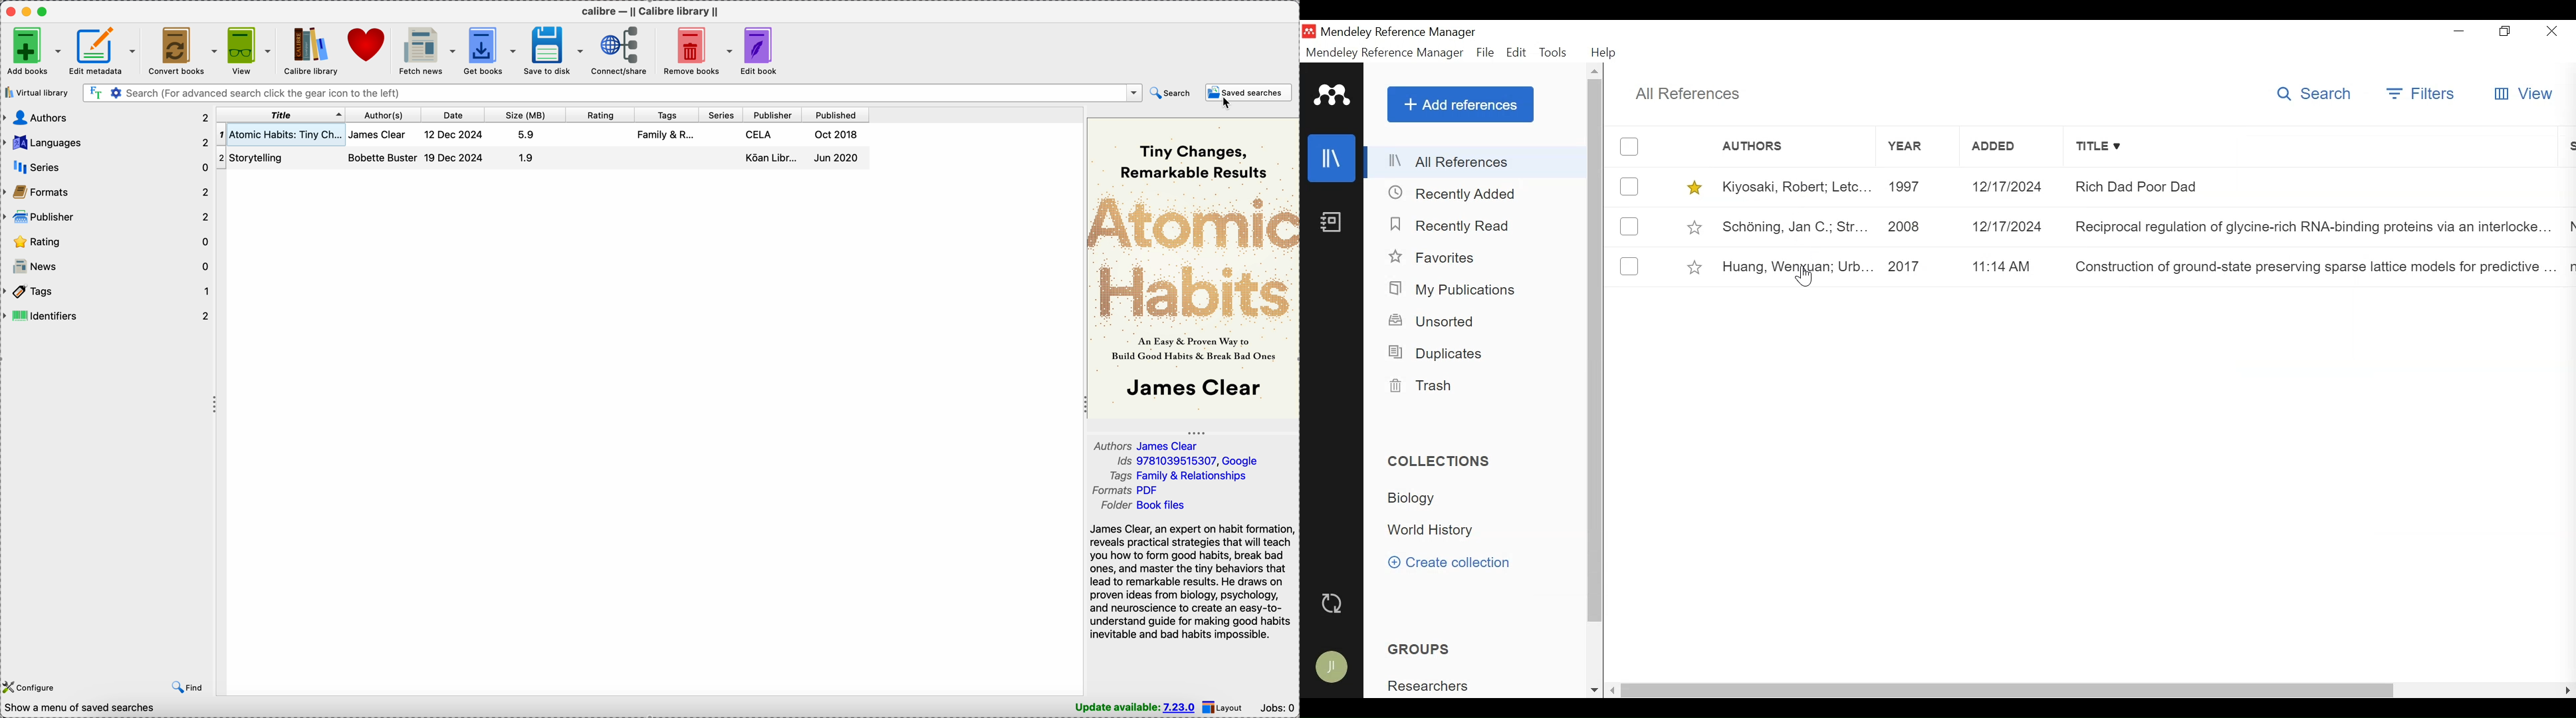 The image size is (2576, 728). Describe the element at coordinates (2007, 690) in the screenshot. I see `Horizontal Scroll bar` at that location.